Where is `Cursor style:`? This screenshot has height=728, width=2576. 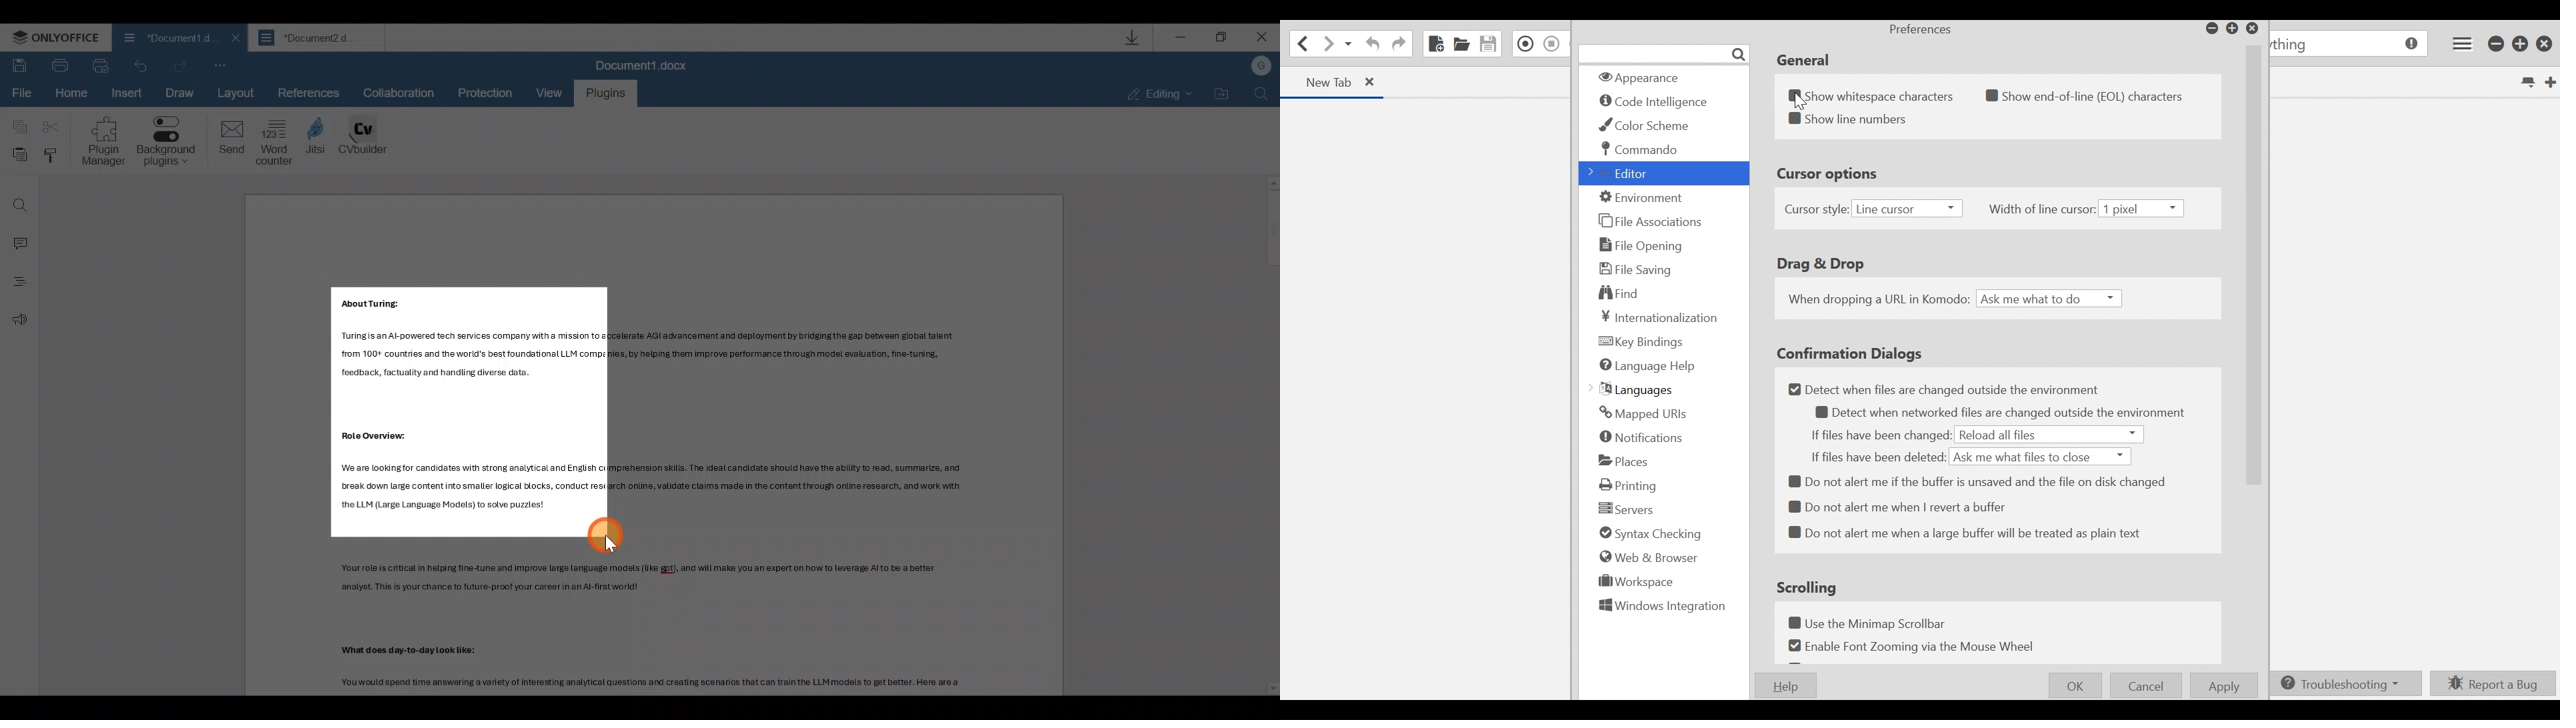
Cursor style: is located at coordinates (1813, 210).